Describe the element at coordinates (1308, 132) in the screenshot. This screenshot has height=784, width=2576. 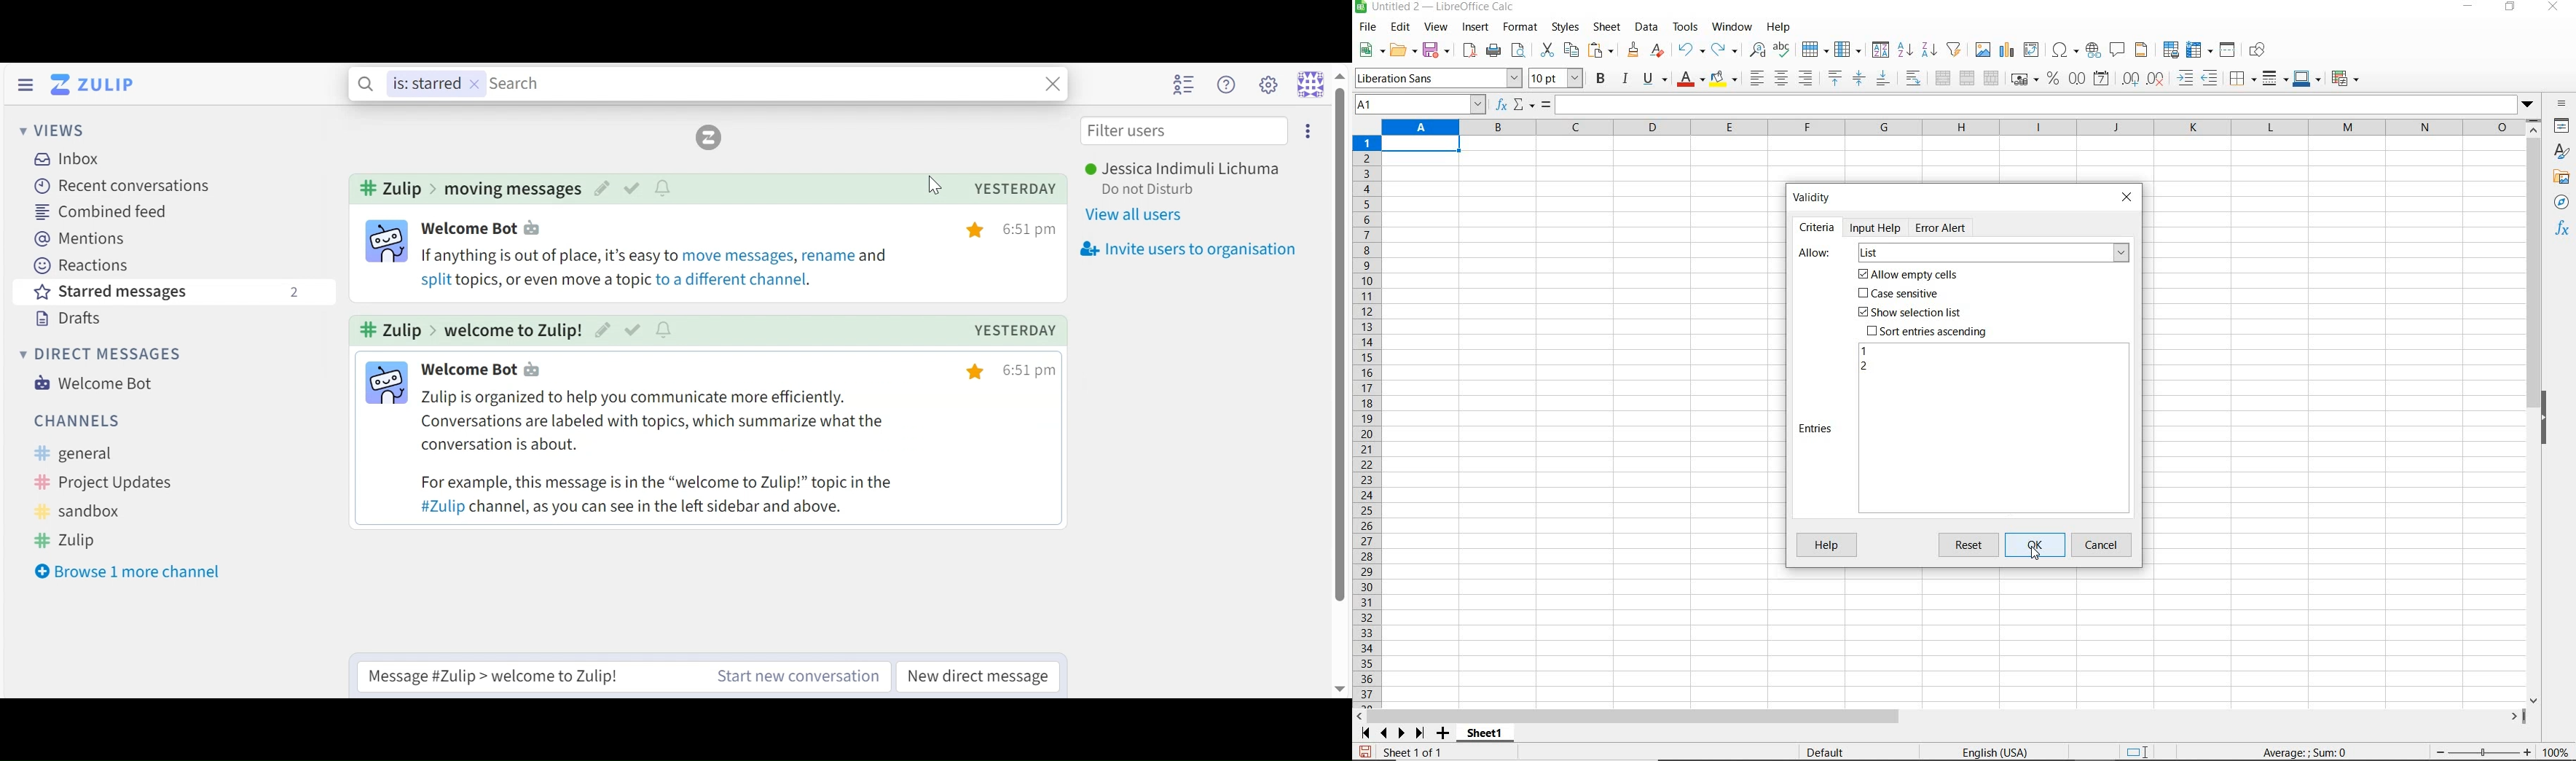
I see `settings` at that location.